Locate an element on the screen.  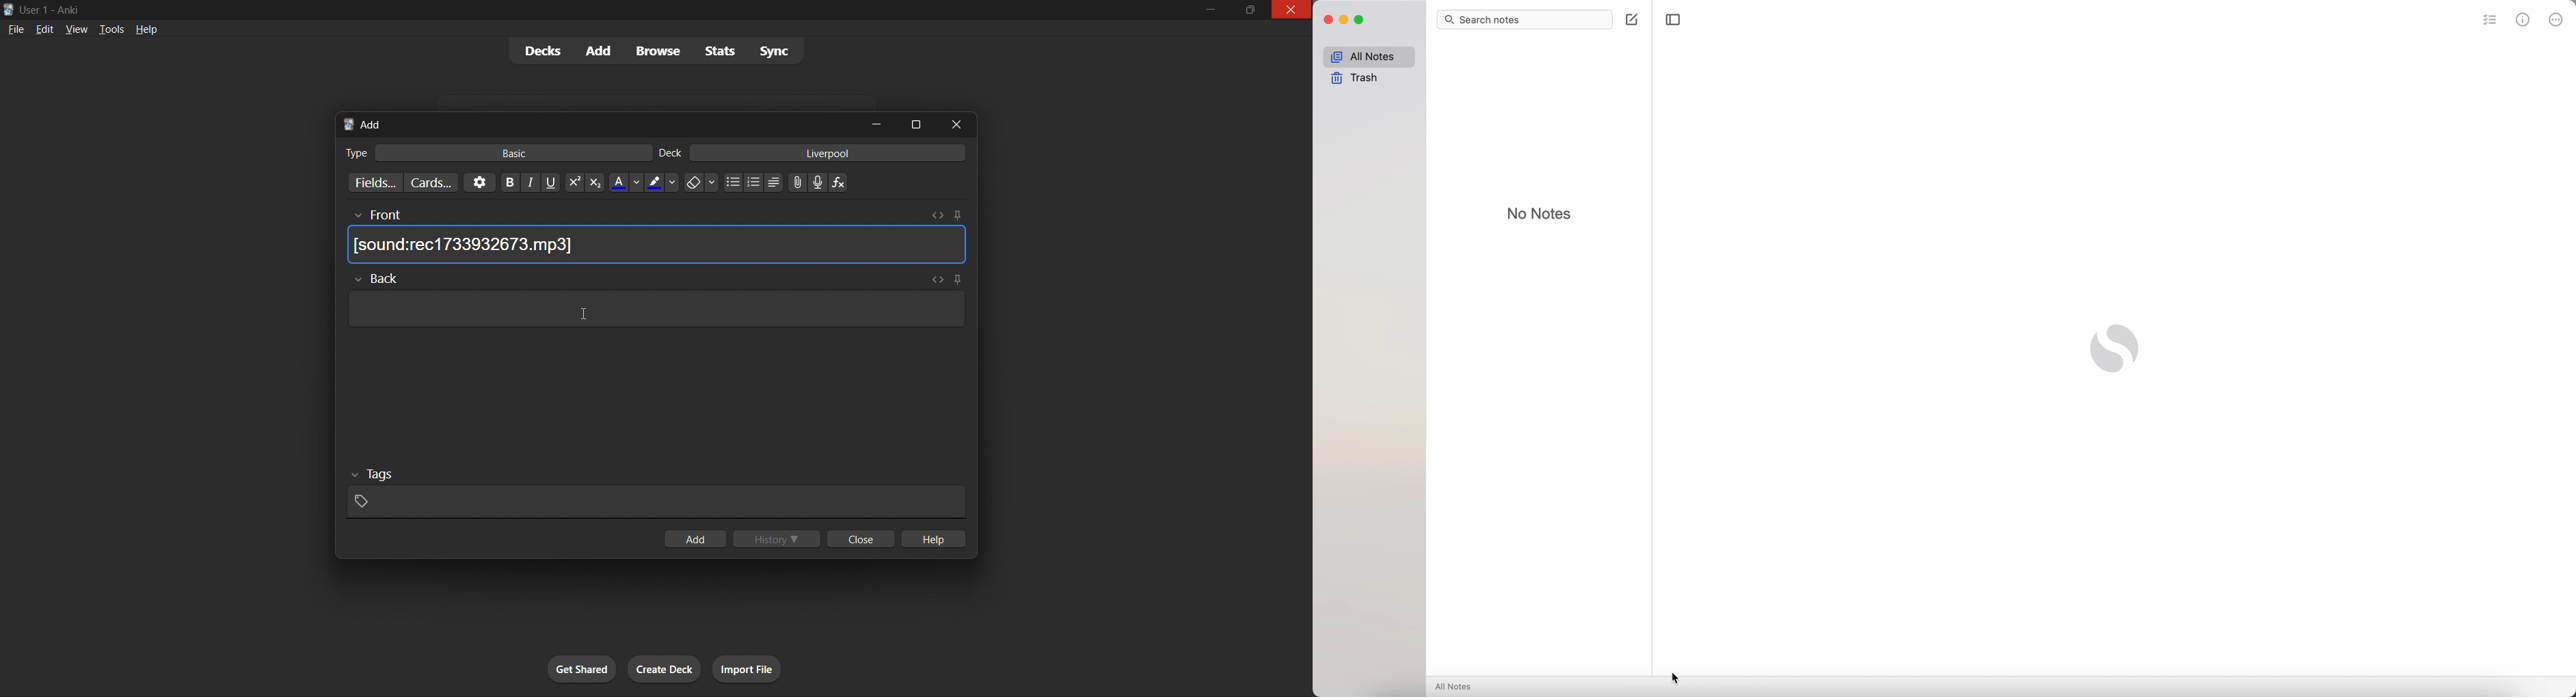
card type  is located at coordinates (353, 152).